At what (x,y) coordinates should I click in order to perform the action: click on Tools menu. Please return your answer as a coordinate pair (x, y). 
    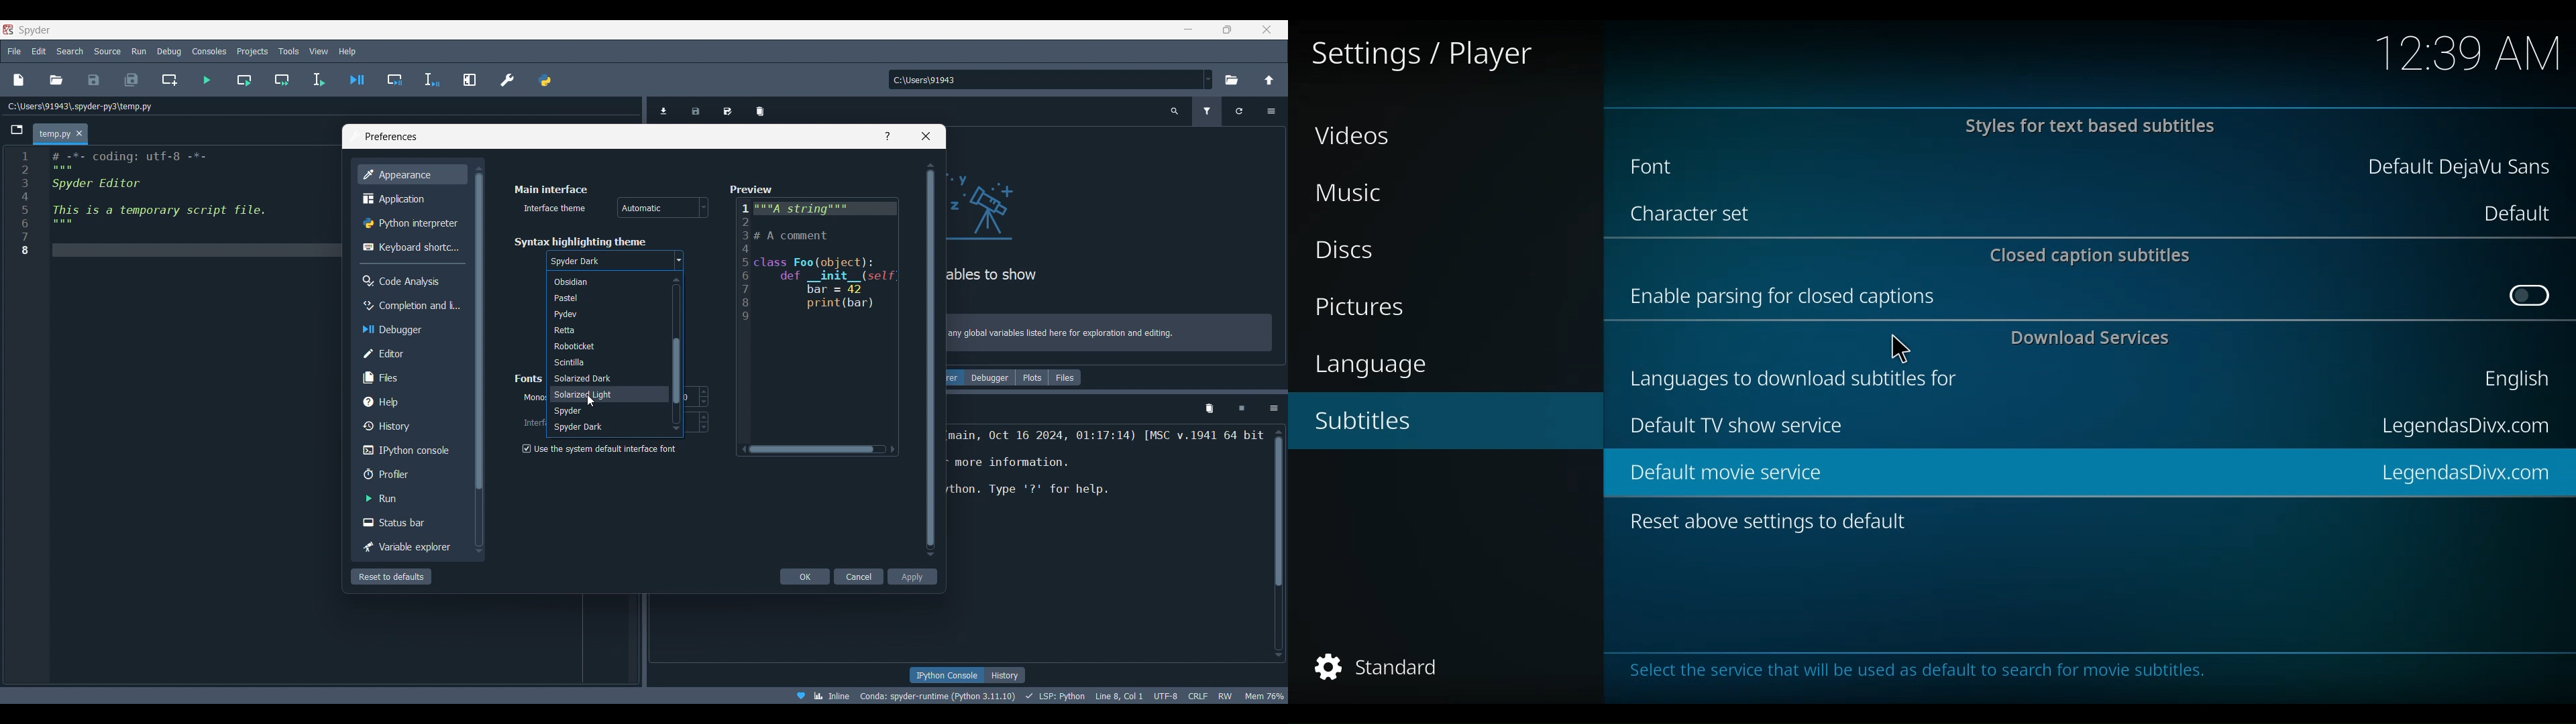
    Looking at the image, I should click on (289, 51).